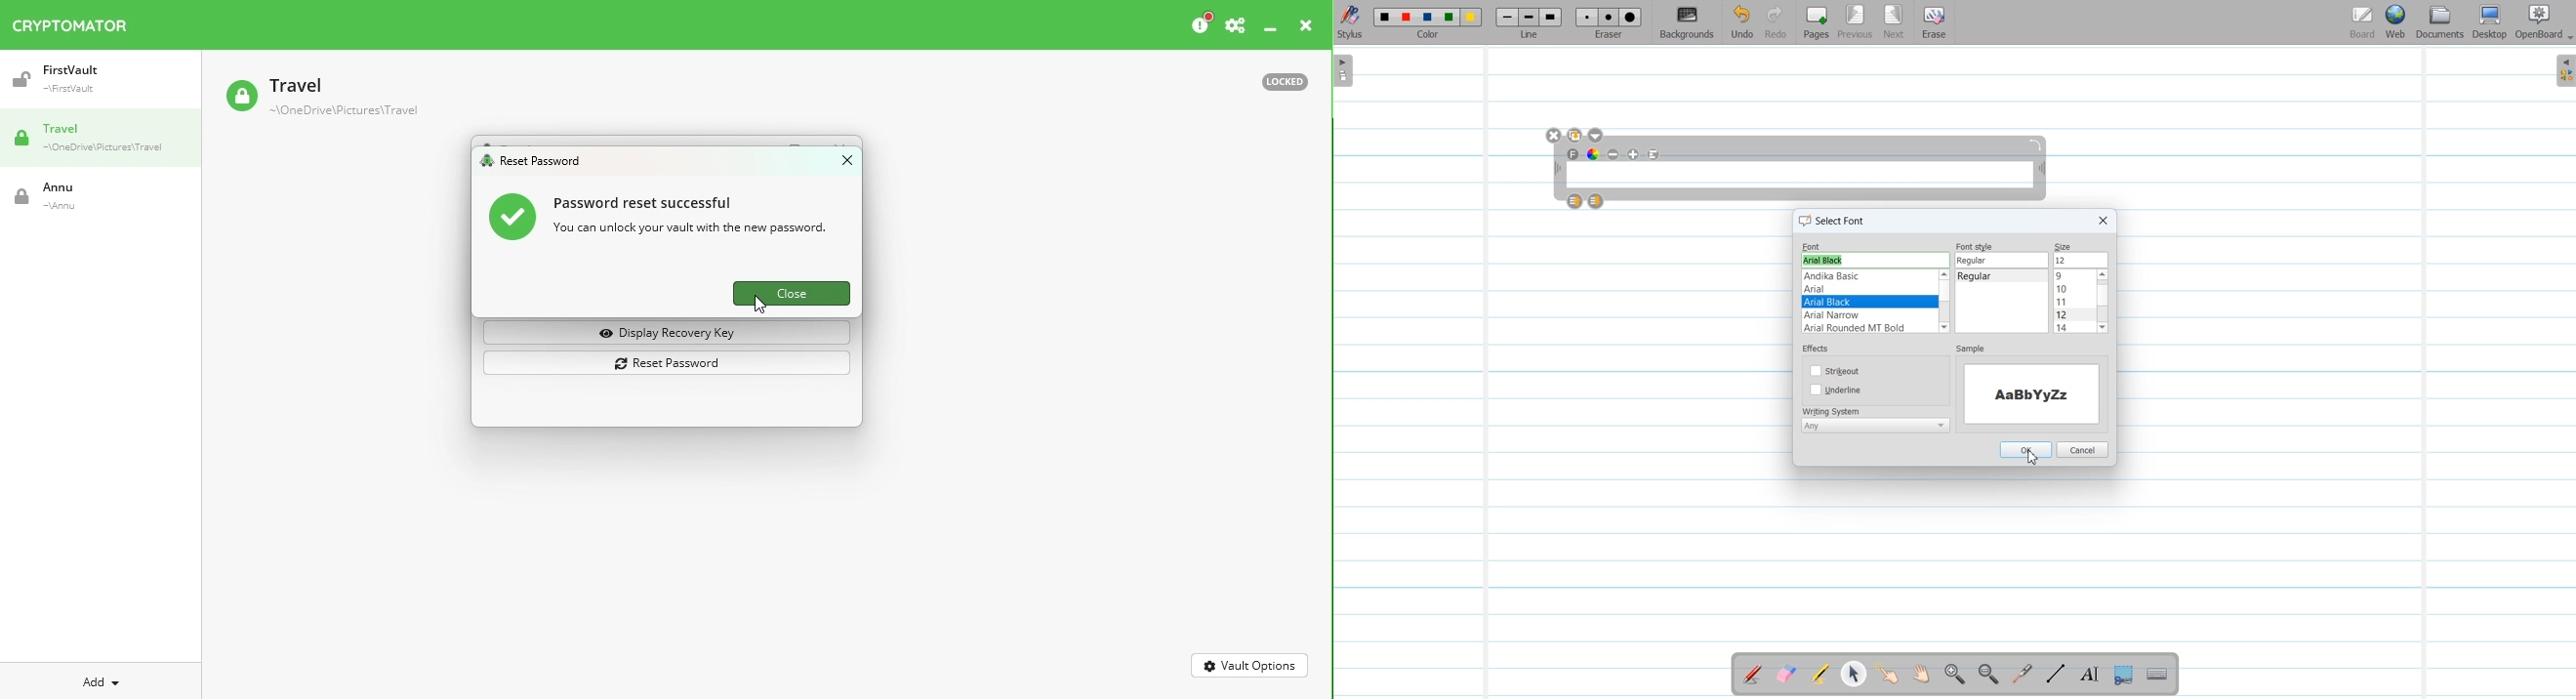 This screenshot has width=2576, height=700. Describe the element at coordinates (1995, 302) in the screenshot. I see `Font styles` at that location.